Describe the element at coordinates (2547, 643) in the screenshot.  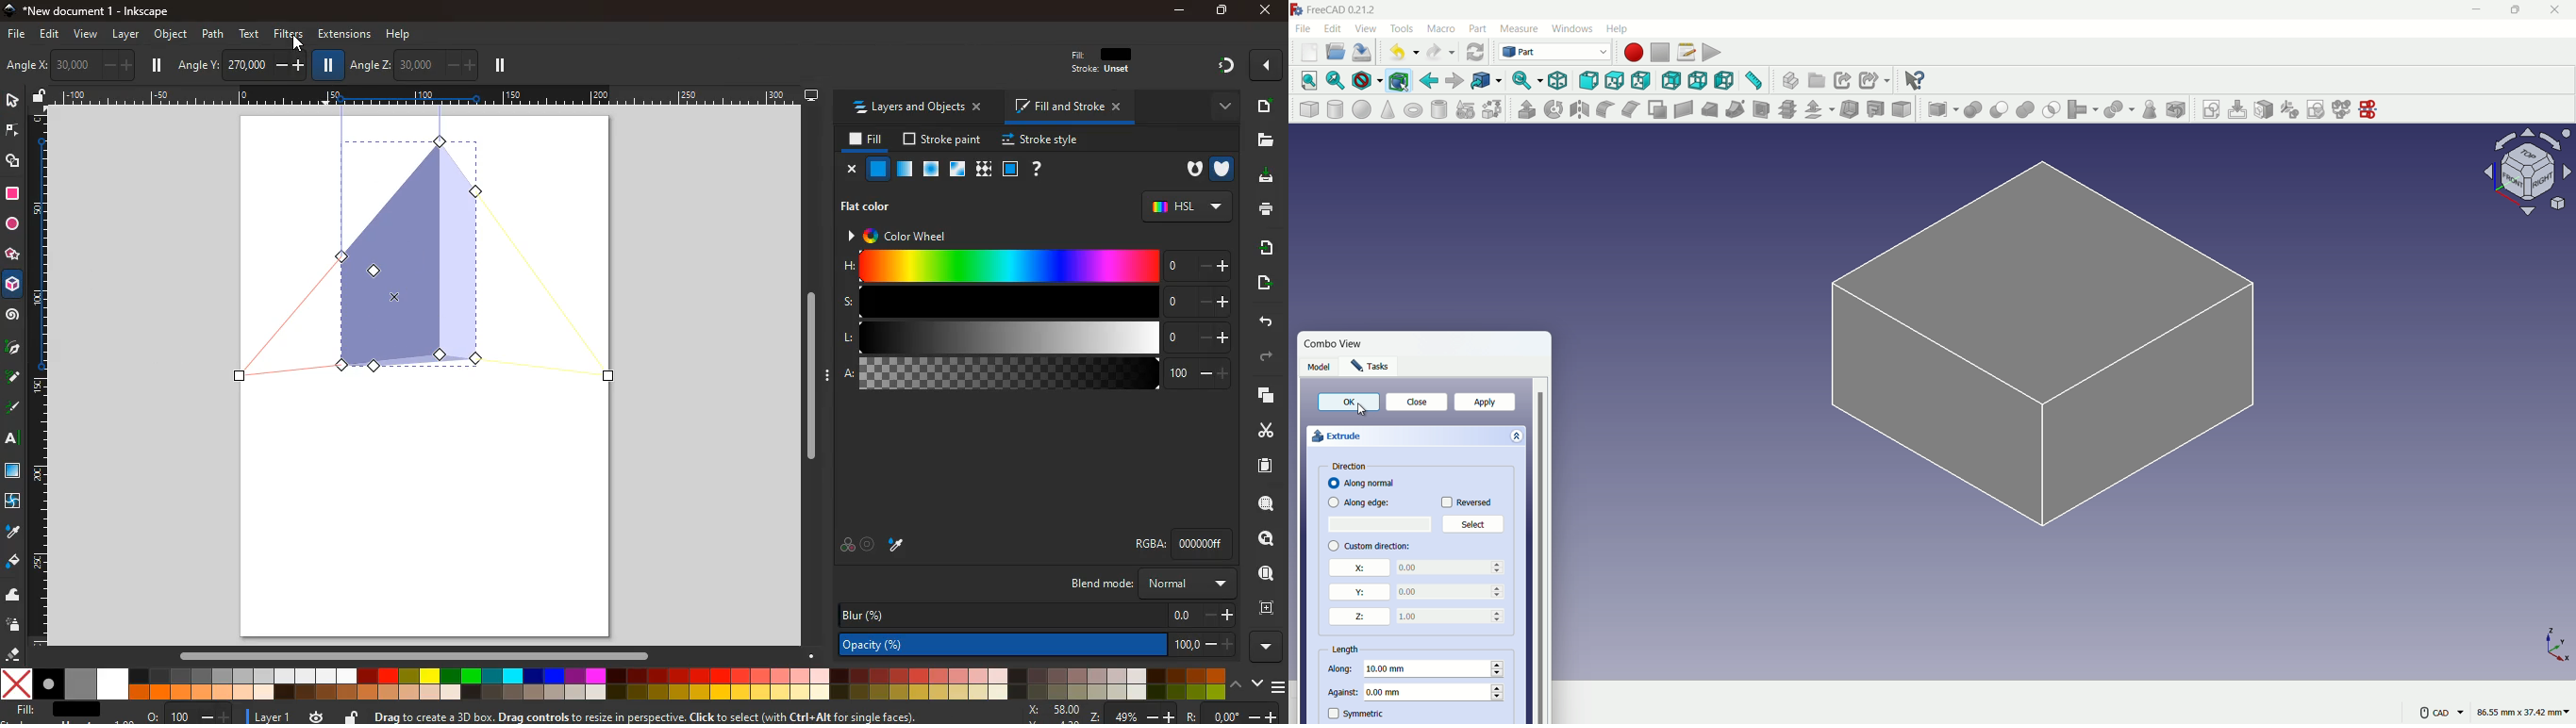
I see `X,Y and Z axis` at that location.